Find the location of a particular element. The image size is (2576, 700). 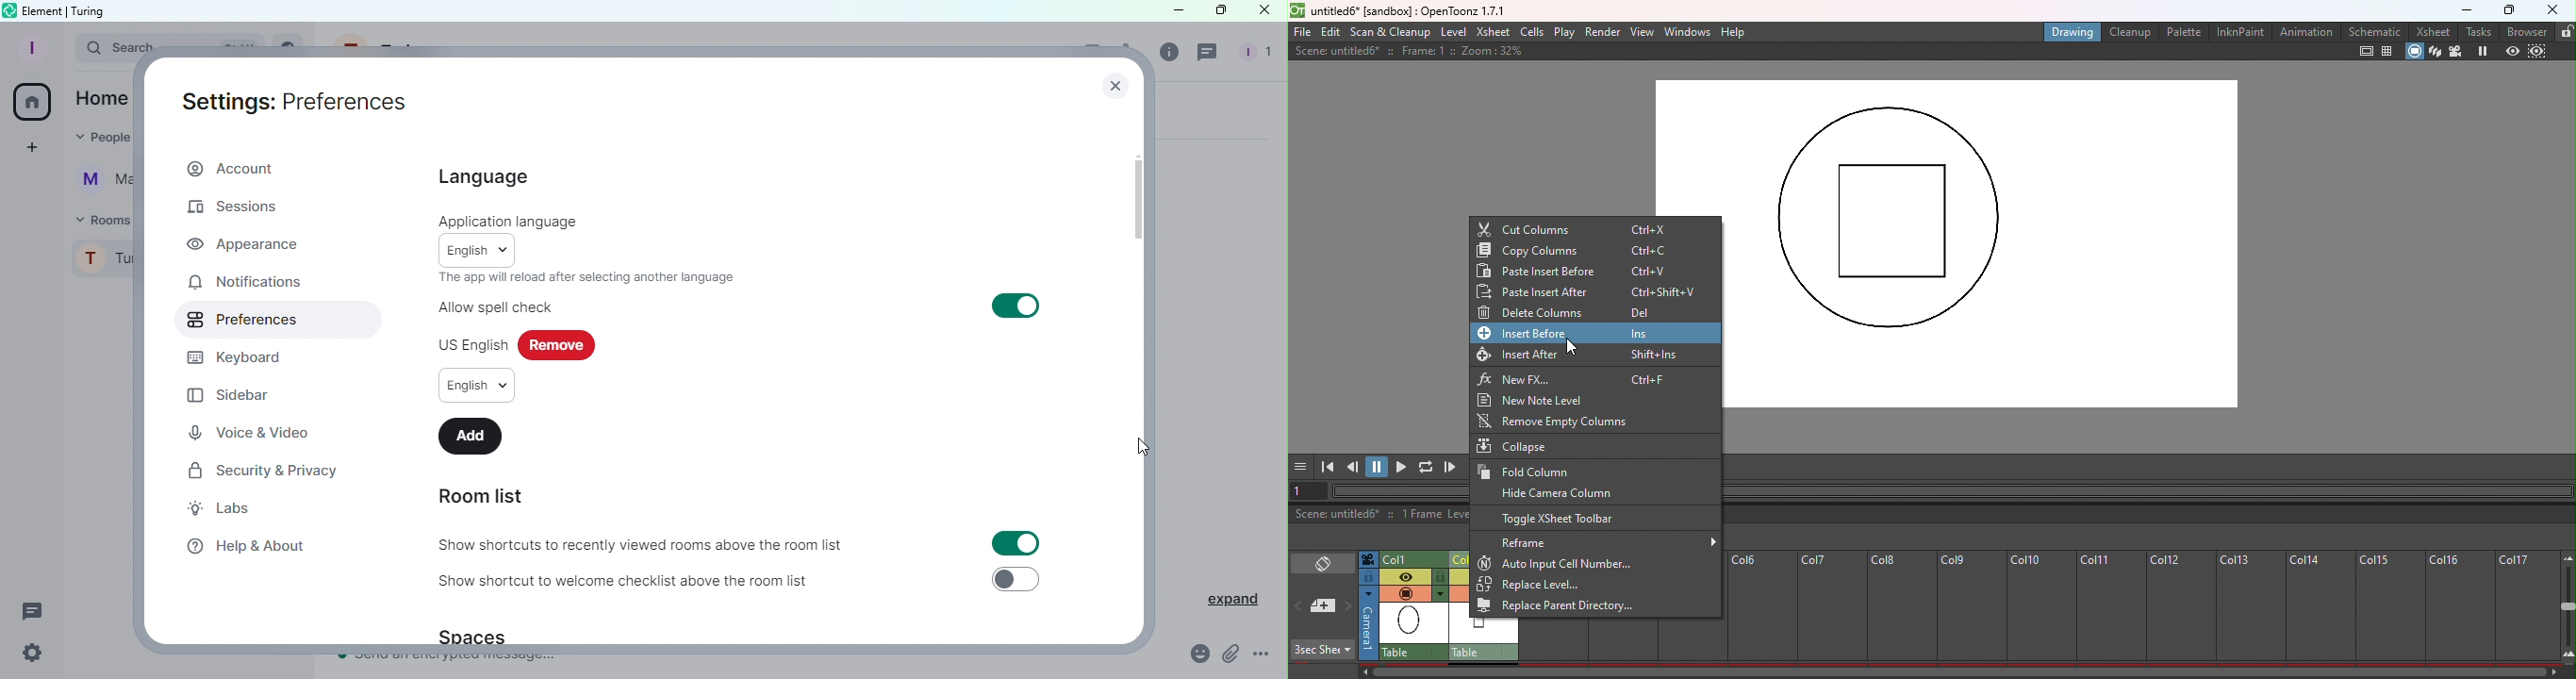

Disclaimer is located at coordinates (585, 275).